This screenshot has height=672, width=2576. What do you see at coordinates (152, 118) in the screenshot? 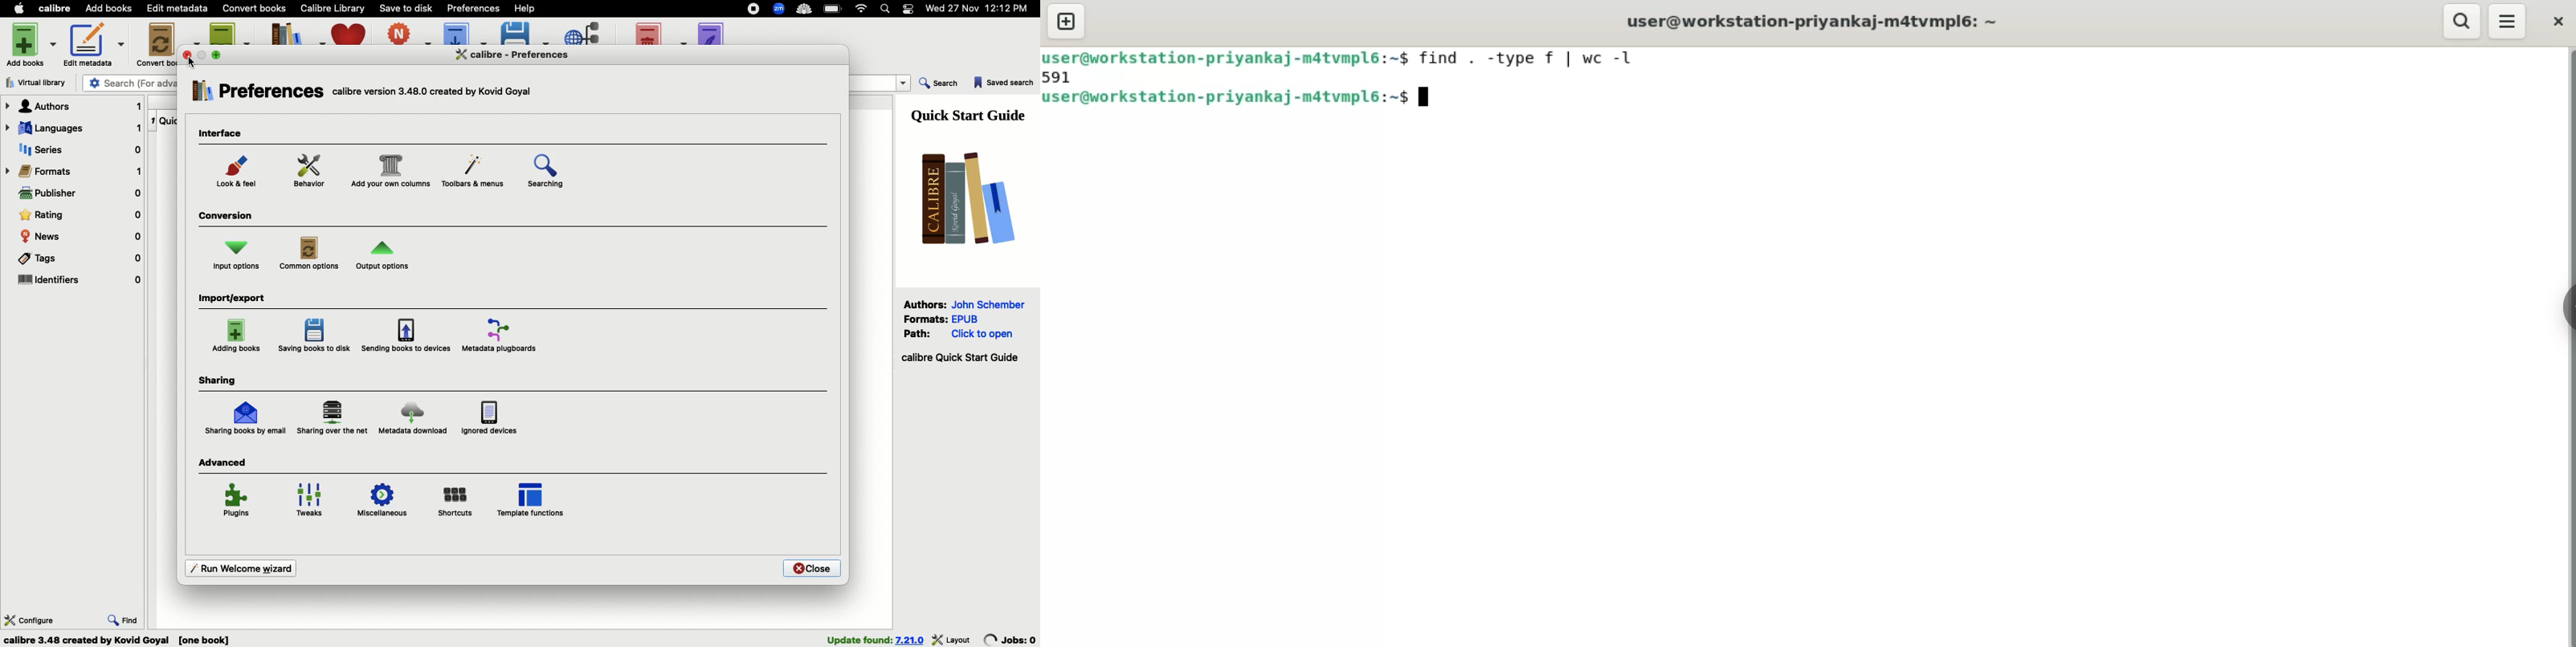
I see `1` at bounding box center [152, 118].